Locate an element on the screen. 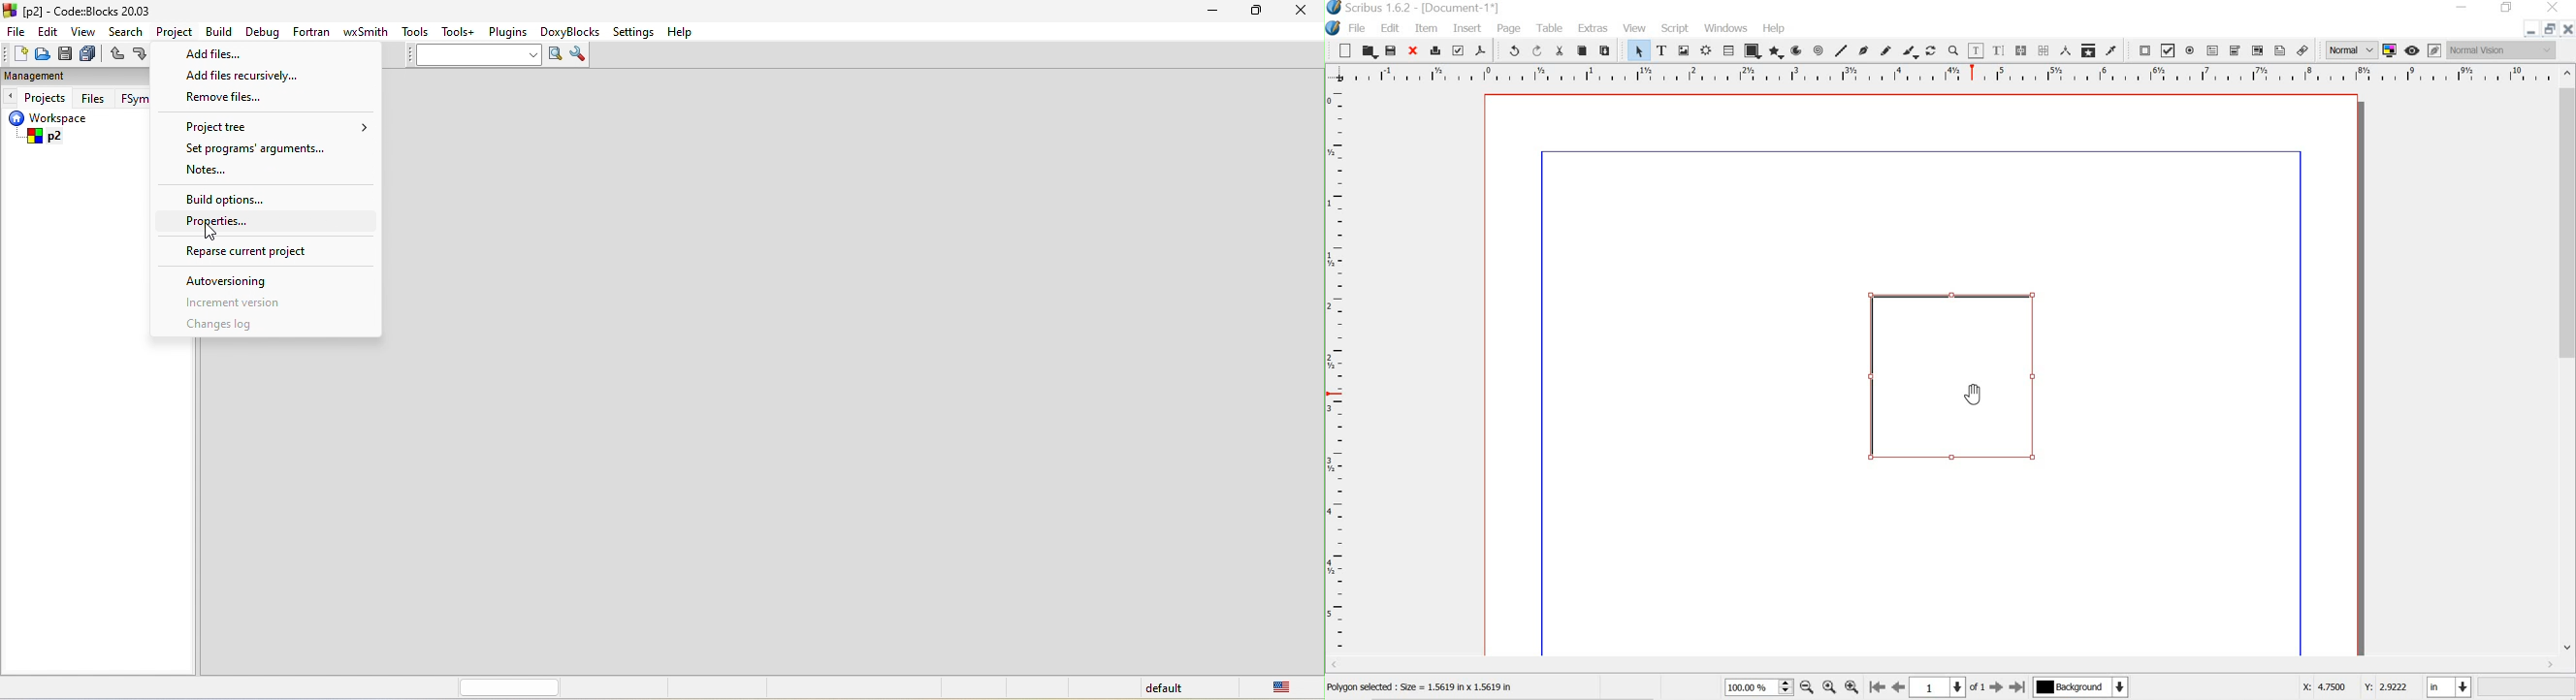 The image size is (2576, 700). calligraphic line is located at coordinates (1911, 50).